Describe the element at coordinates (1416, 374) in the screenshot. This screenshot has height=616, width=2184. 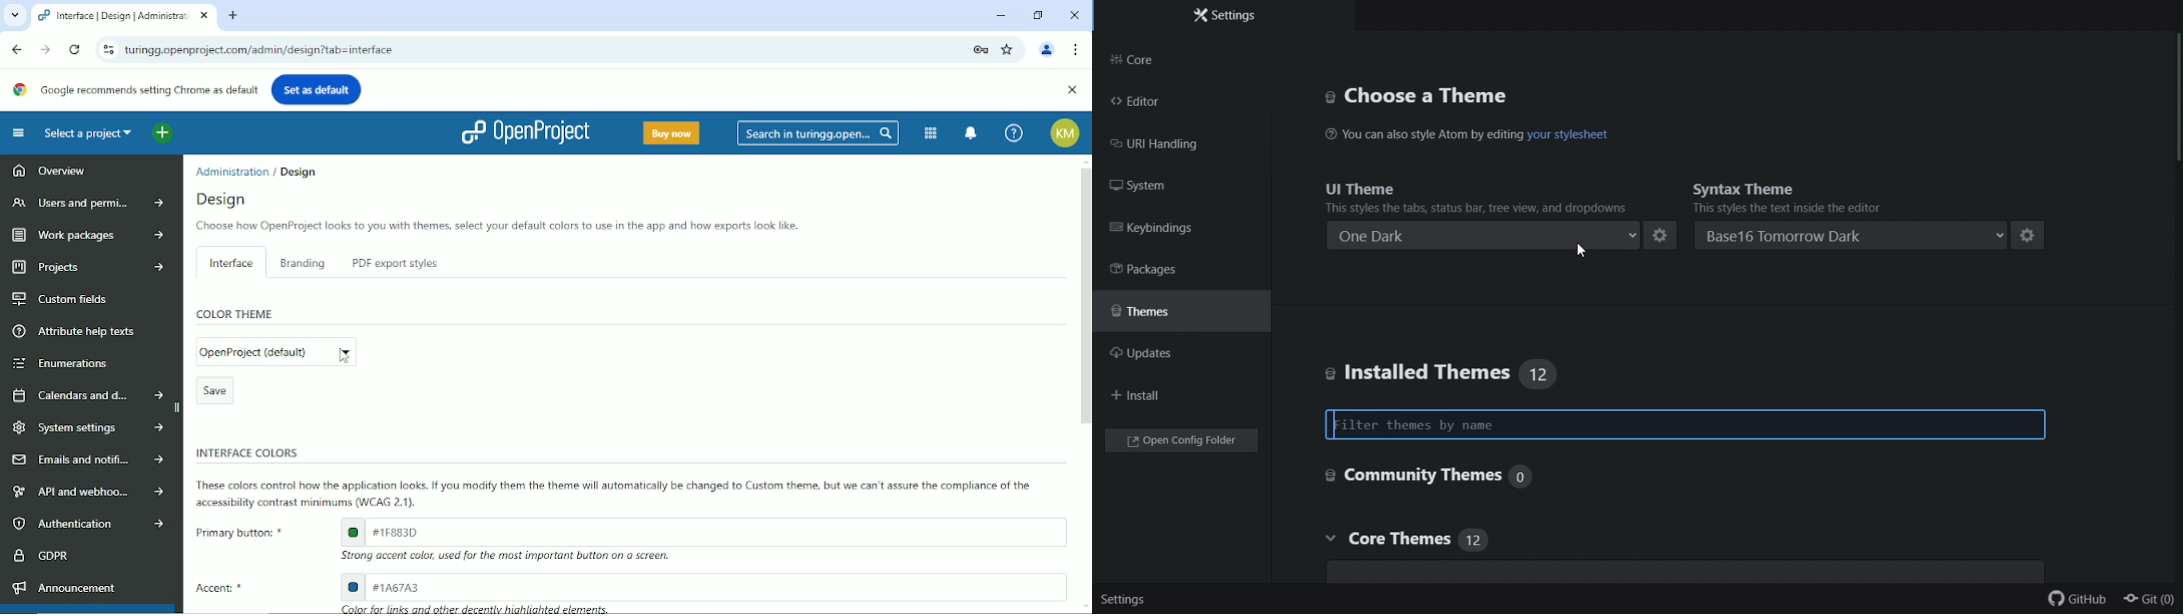
I see `Install themes` at that location.